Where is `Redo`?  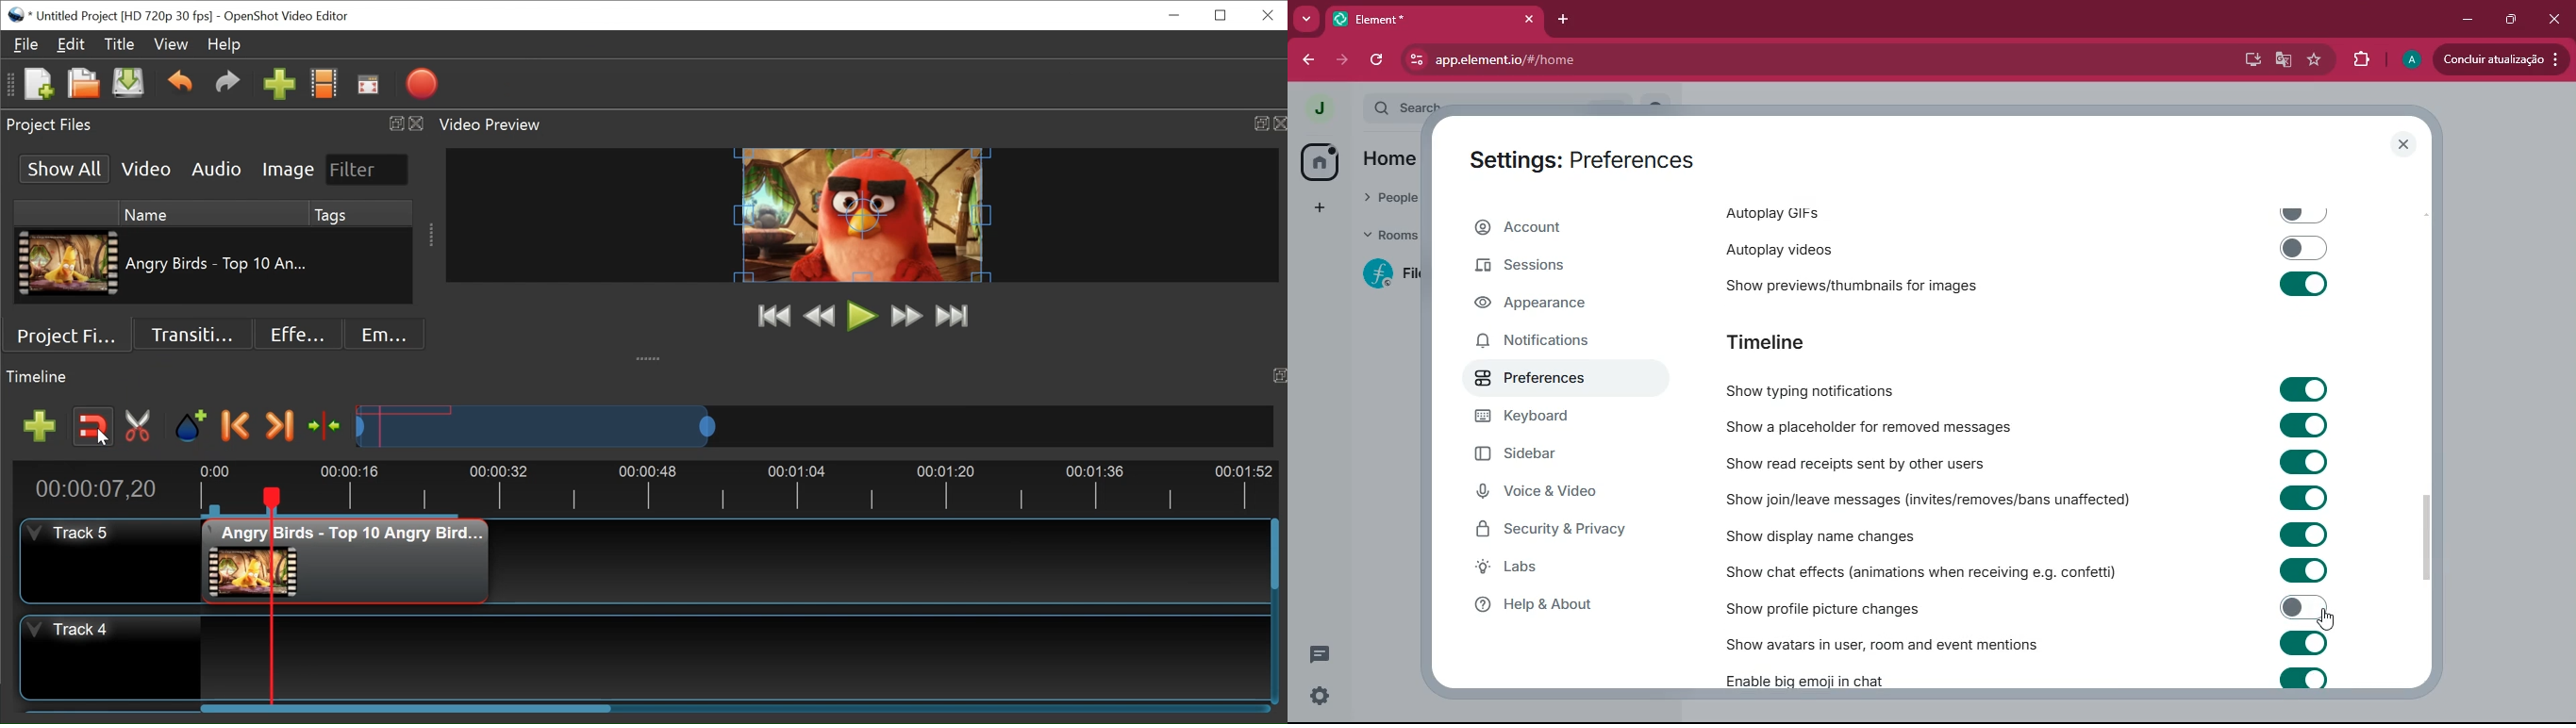
Redo is located at coordinates (226, 86).